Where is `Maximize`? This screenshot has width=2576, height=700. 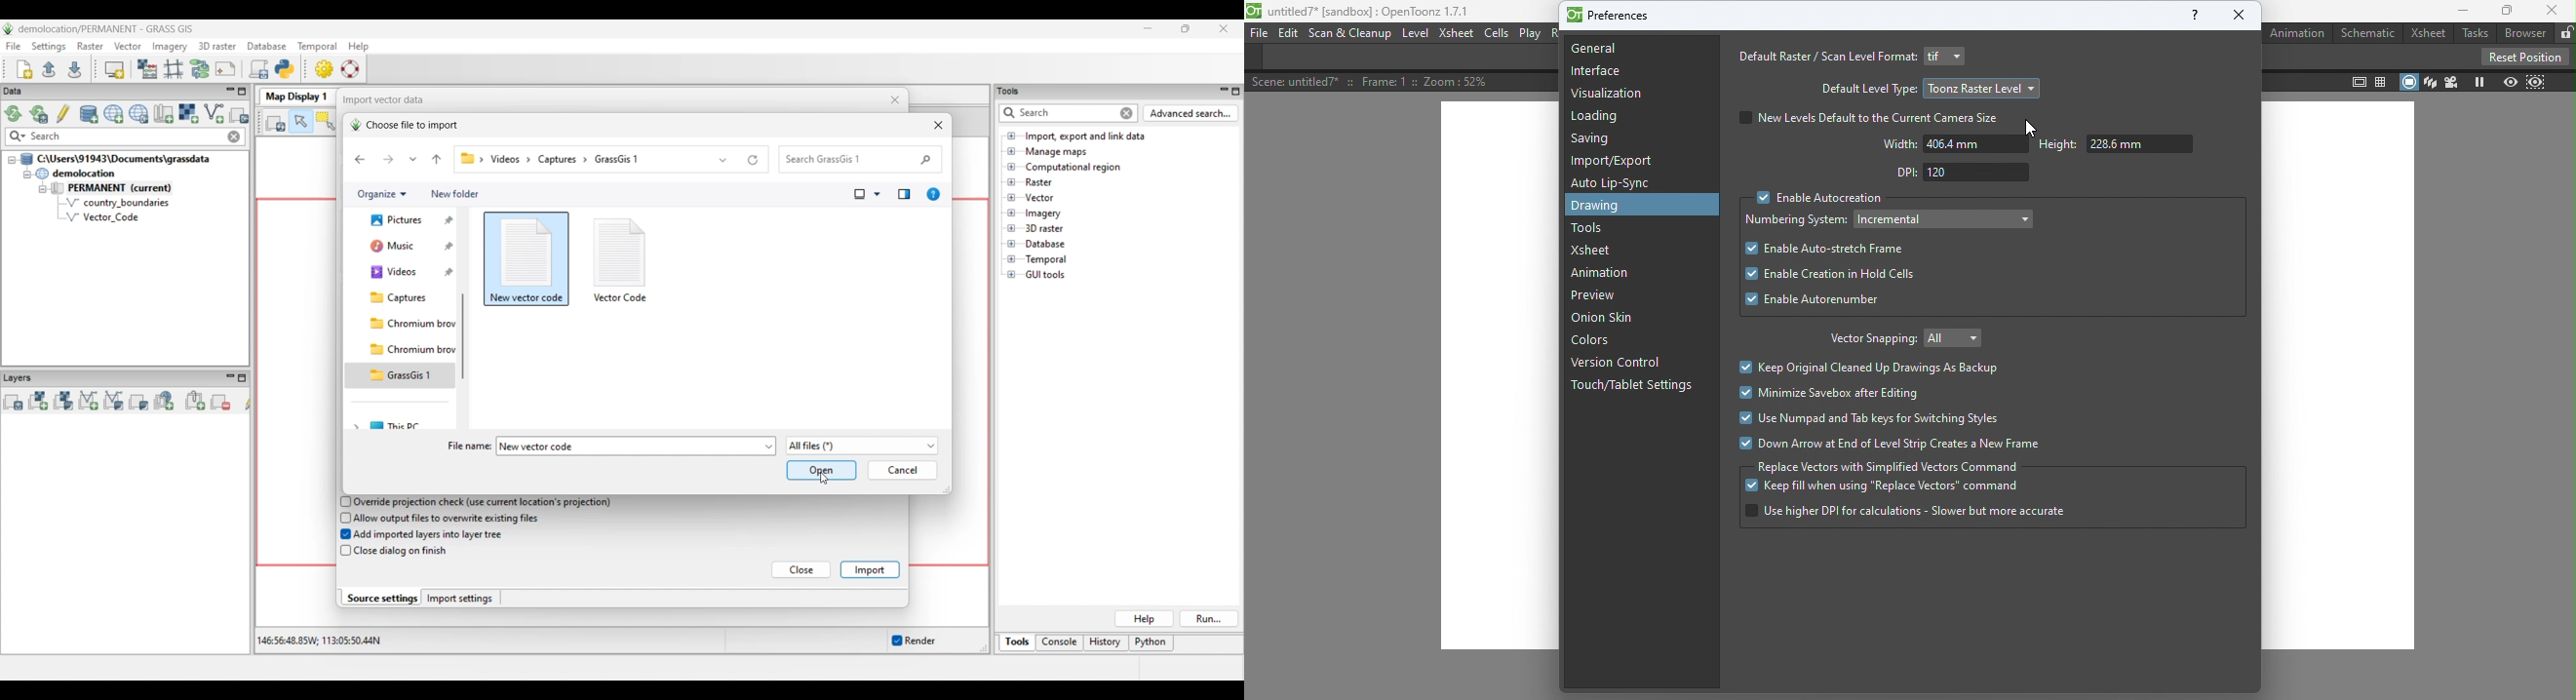
Maximize is located at coordinates (2505, 11).